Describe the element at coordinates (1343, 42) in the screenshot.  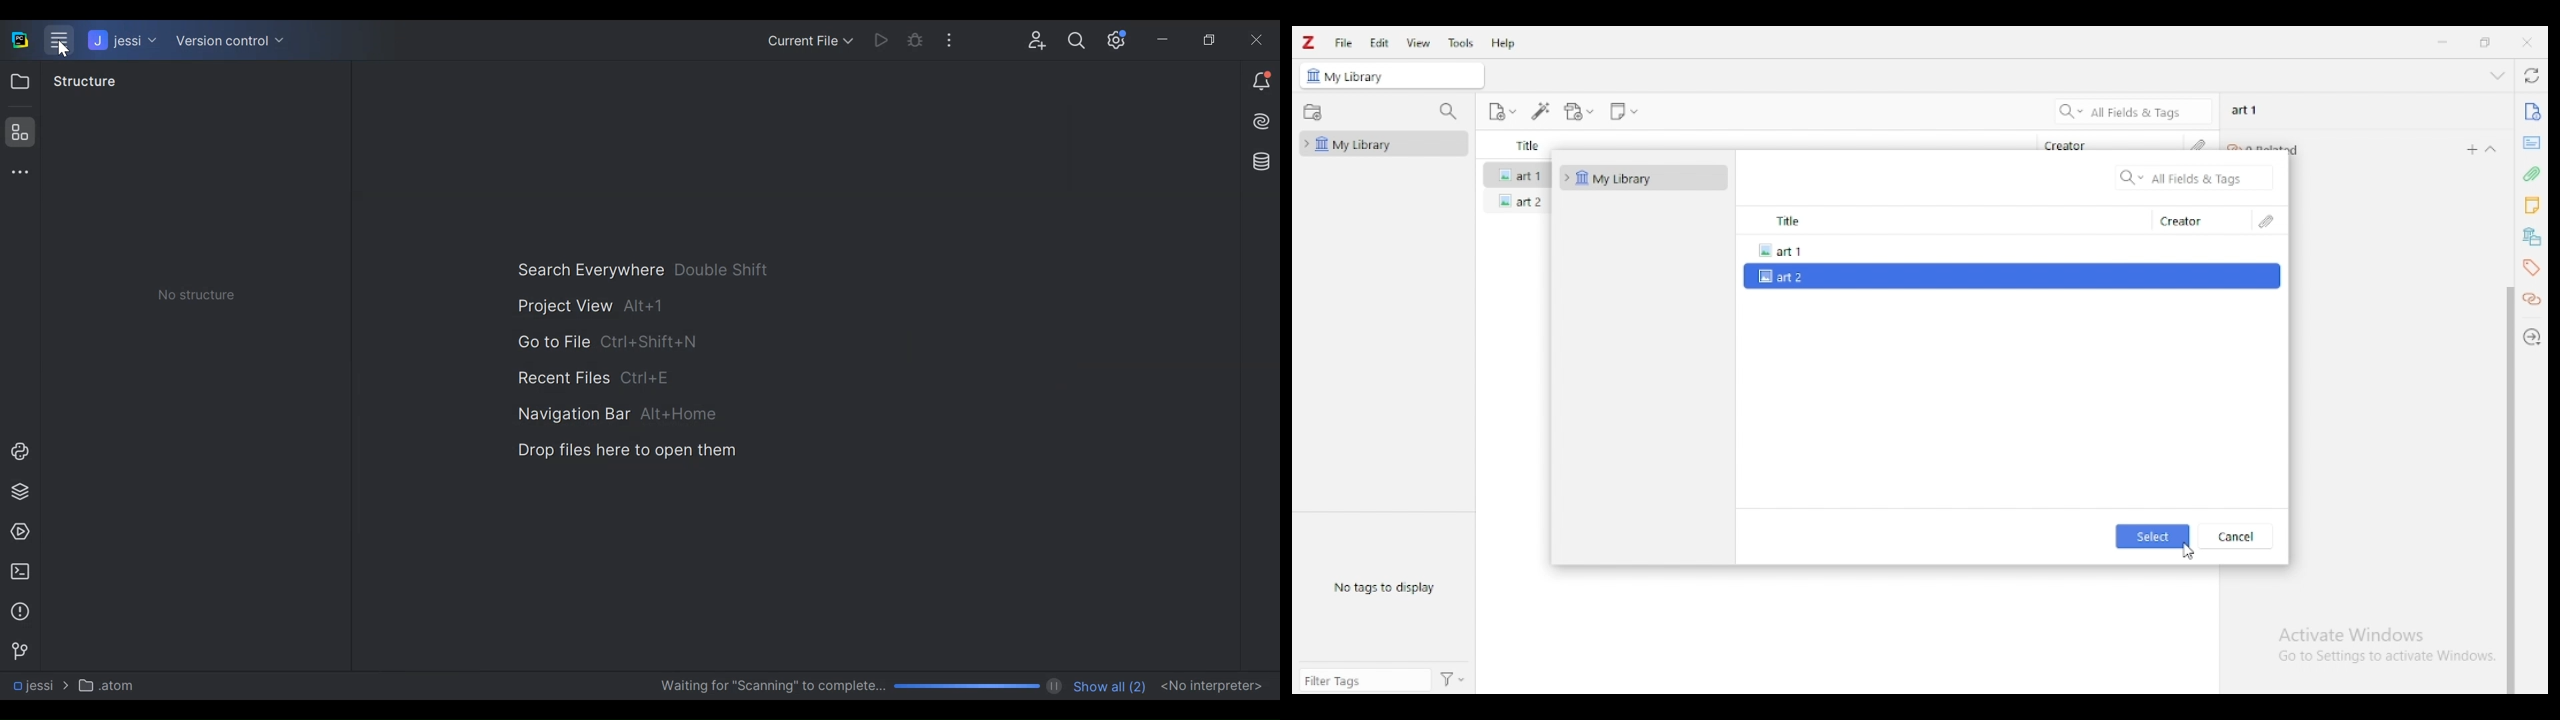
I see `file` at that location.